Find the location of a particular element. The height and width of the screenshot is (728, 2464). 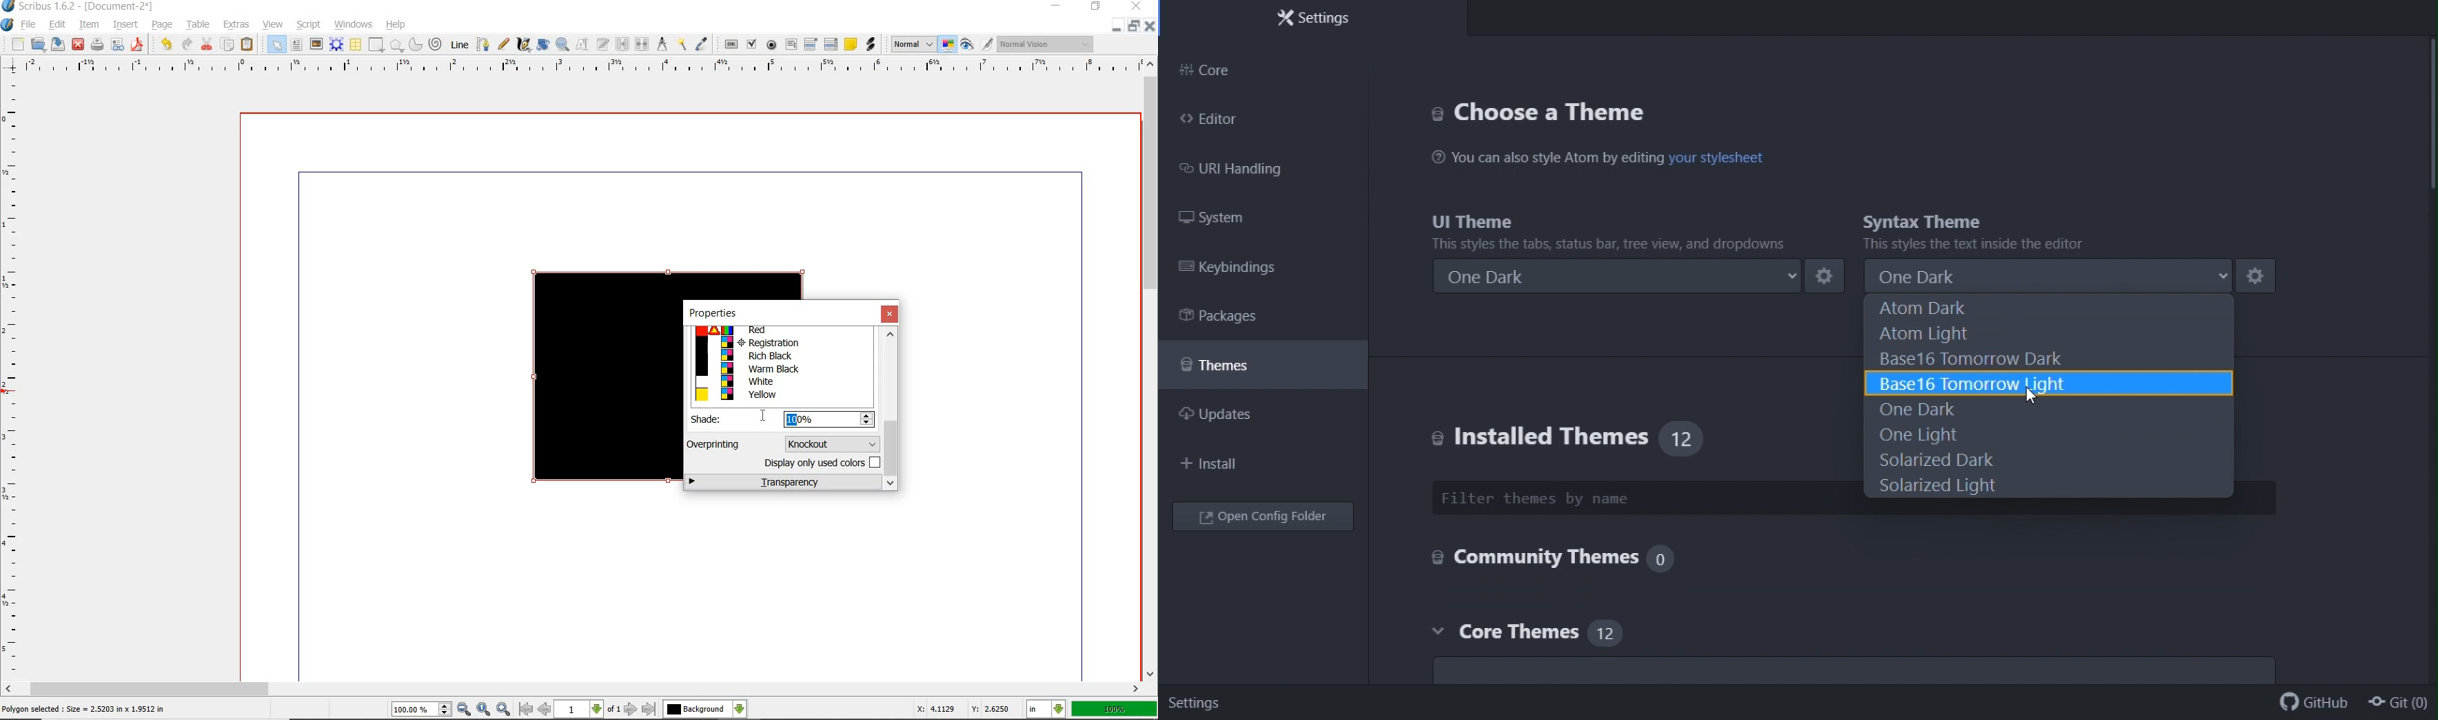

hyperlink is located at coordinates (1714, 159).